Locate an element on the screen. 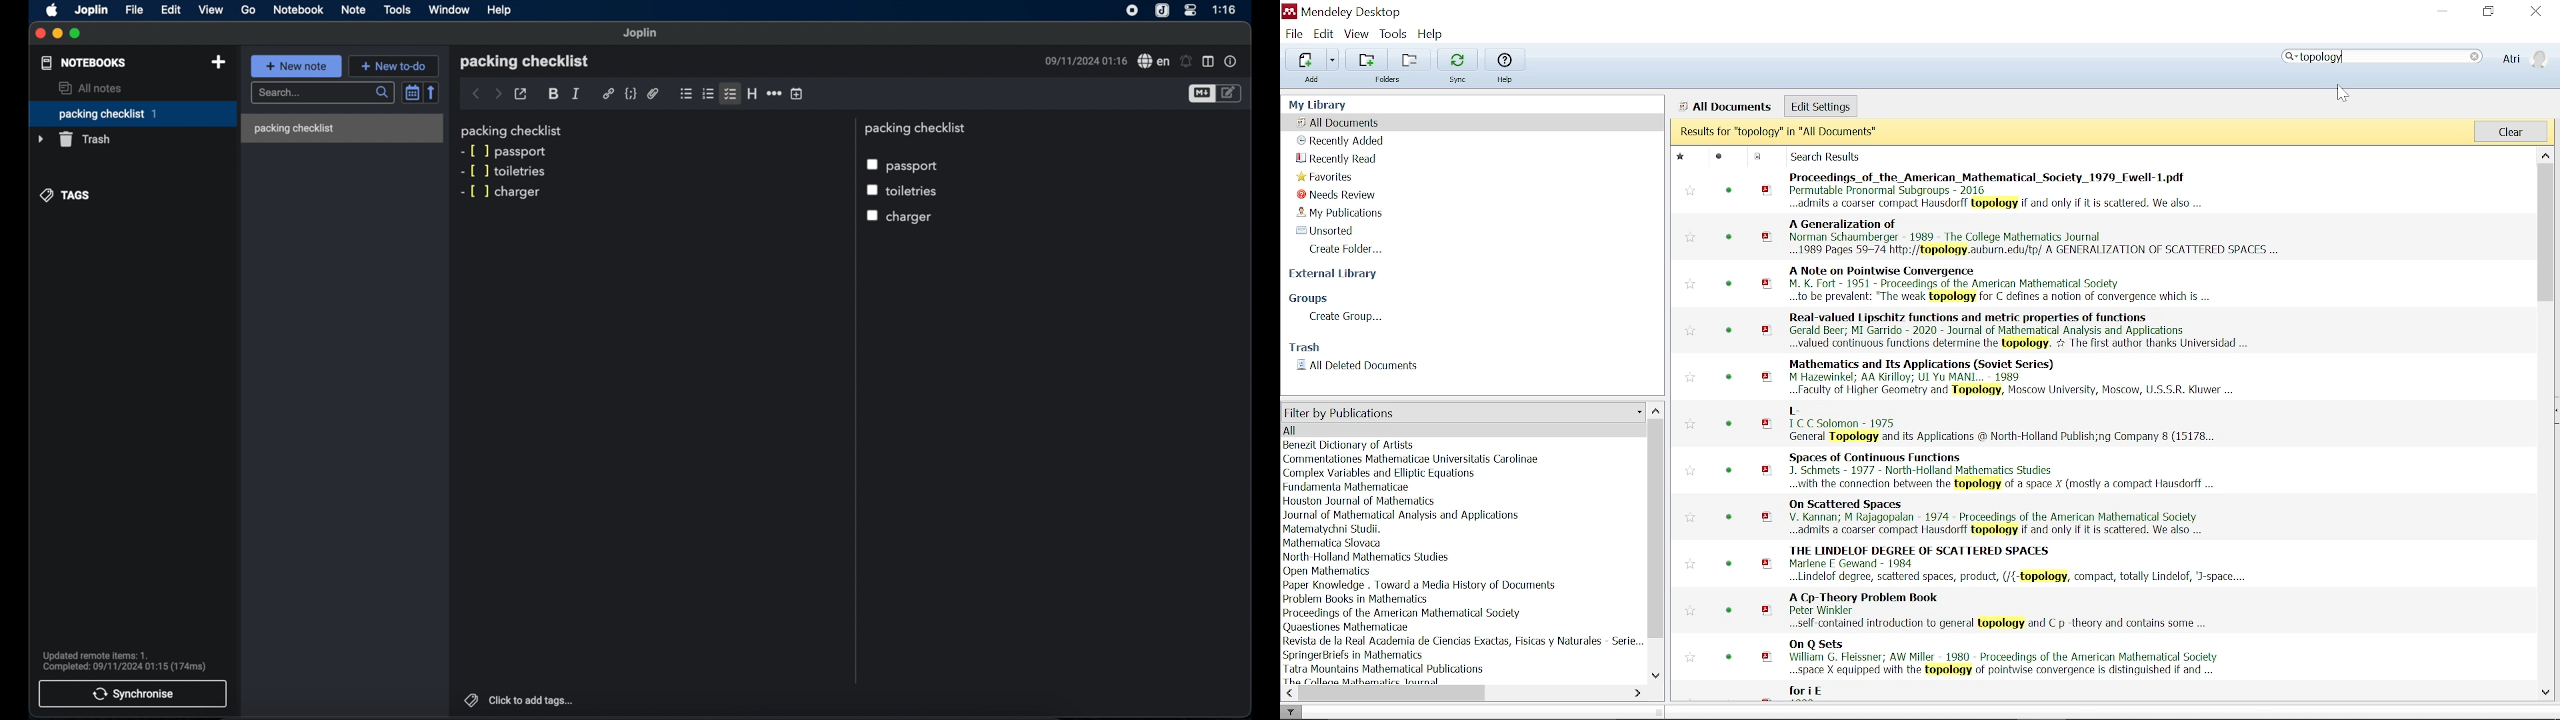 The image size is (2576, 728). back is located at coordinates (476, 94).